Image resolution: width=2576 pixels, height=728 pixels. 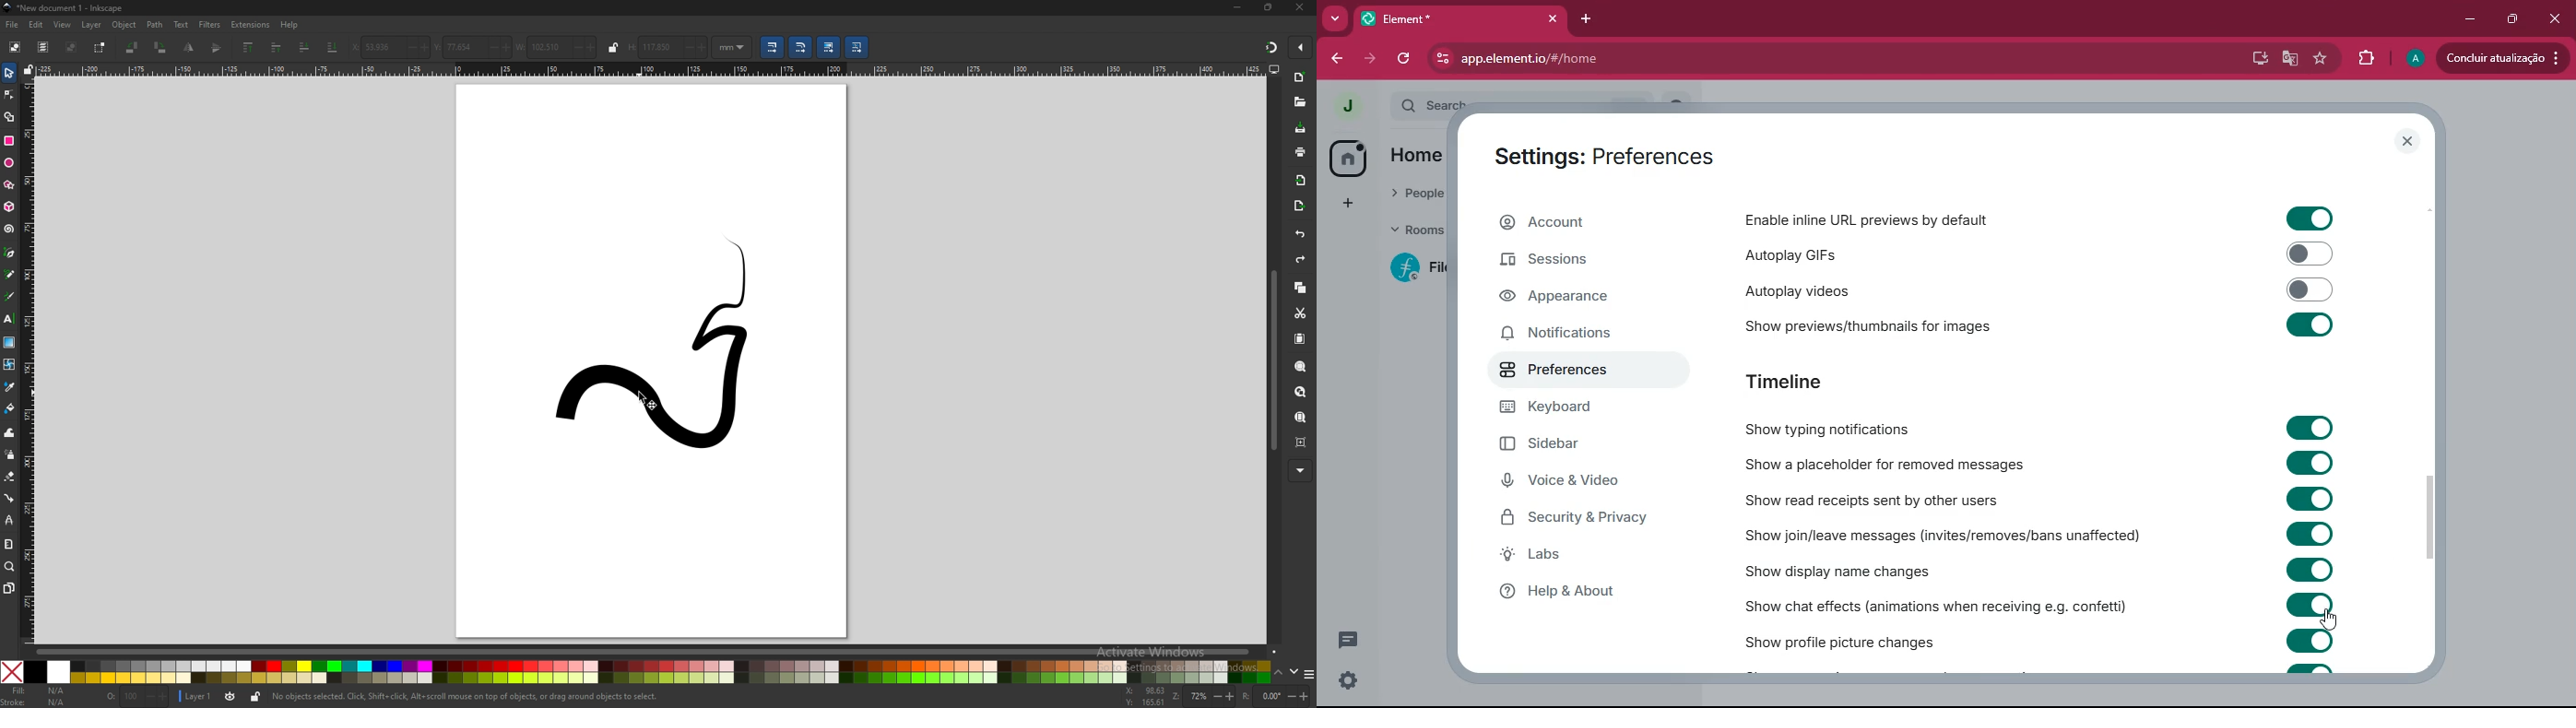 I want to click on quick settings, so click(x=1348, y=679).